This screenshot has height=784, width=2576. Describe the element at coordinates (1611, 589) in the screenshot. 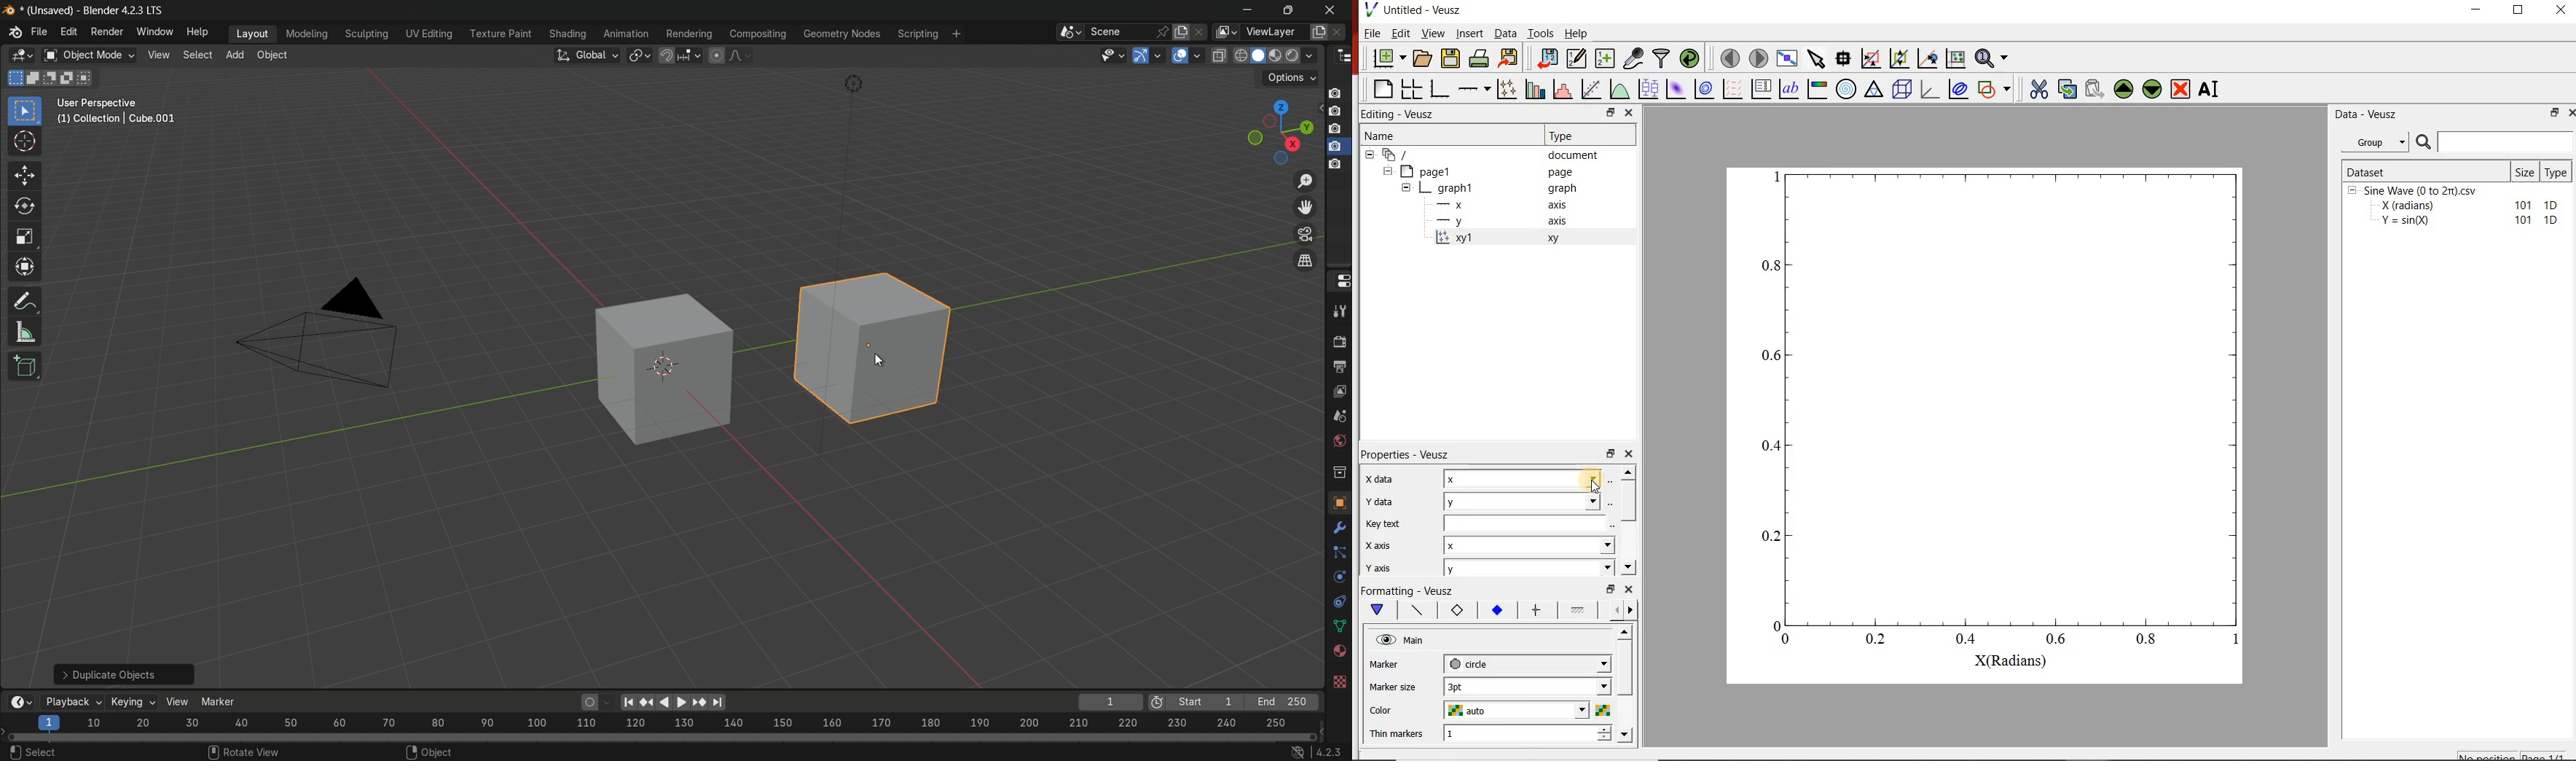

I see `Min/Max` at that location.